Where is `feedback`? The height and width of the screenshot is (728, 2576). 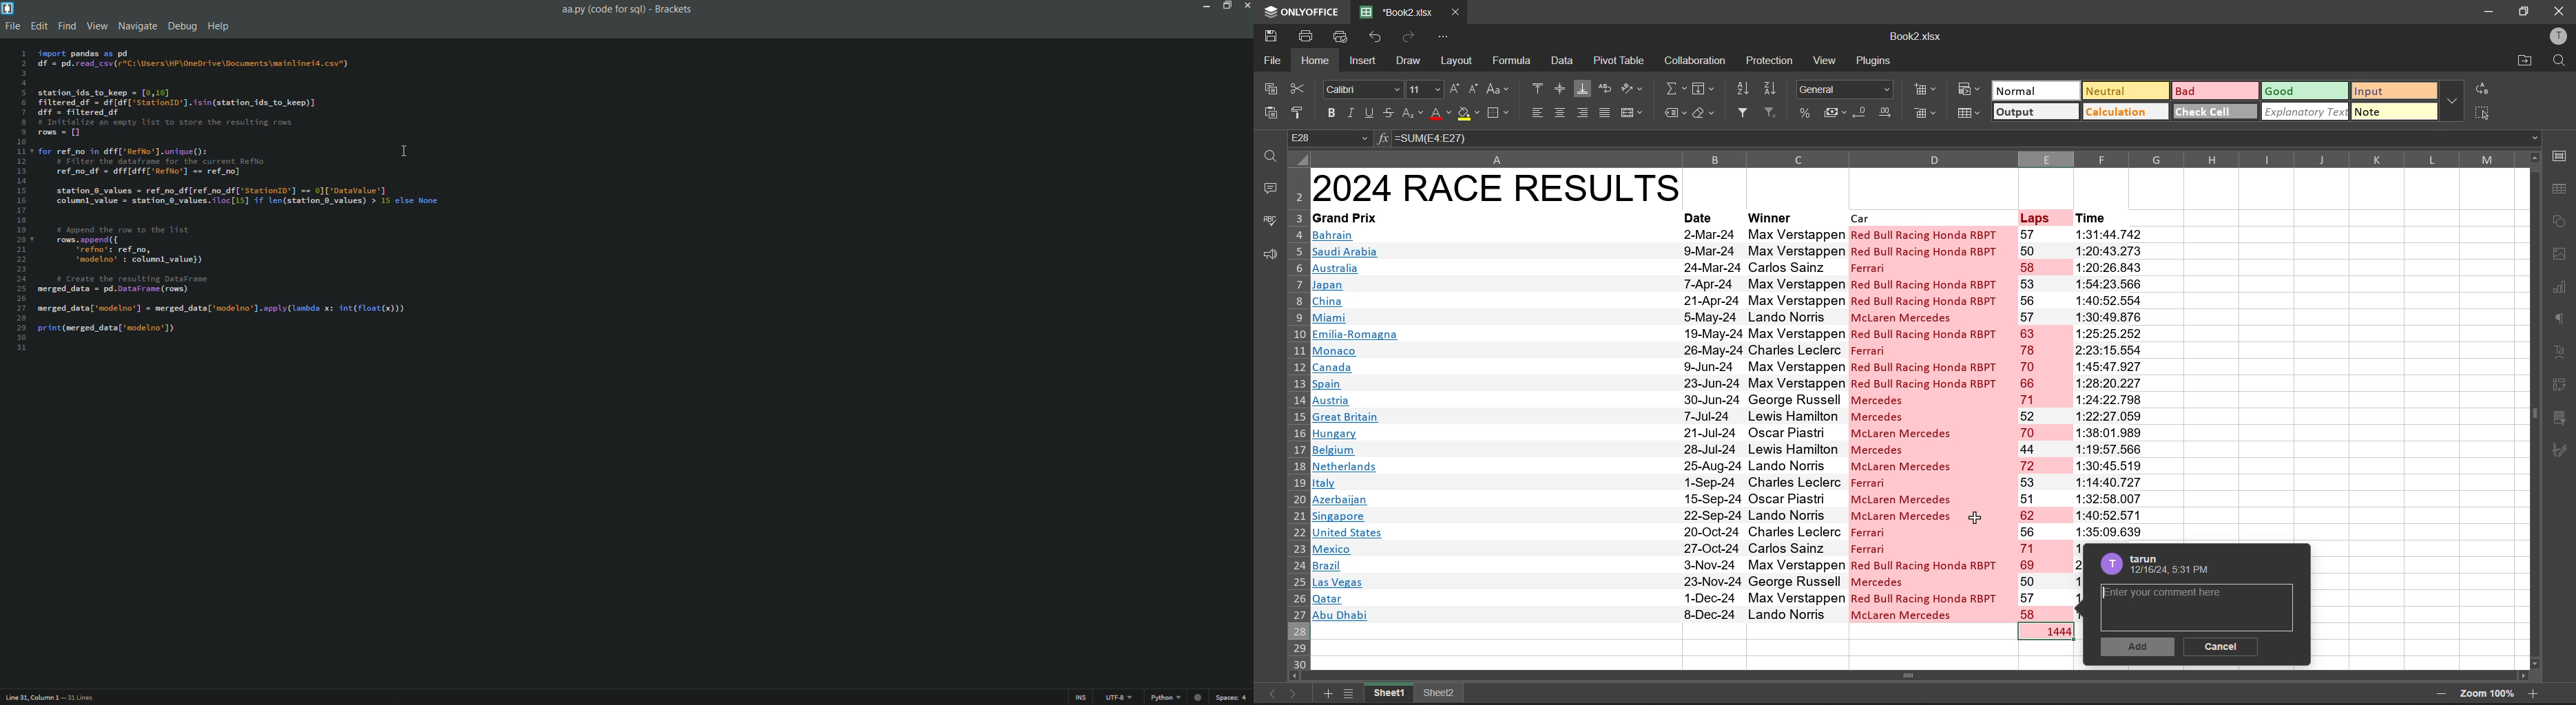 feedback is located at coordinates (1267, 254).